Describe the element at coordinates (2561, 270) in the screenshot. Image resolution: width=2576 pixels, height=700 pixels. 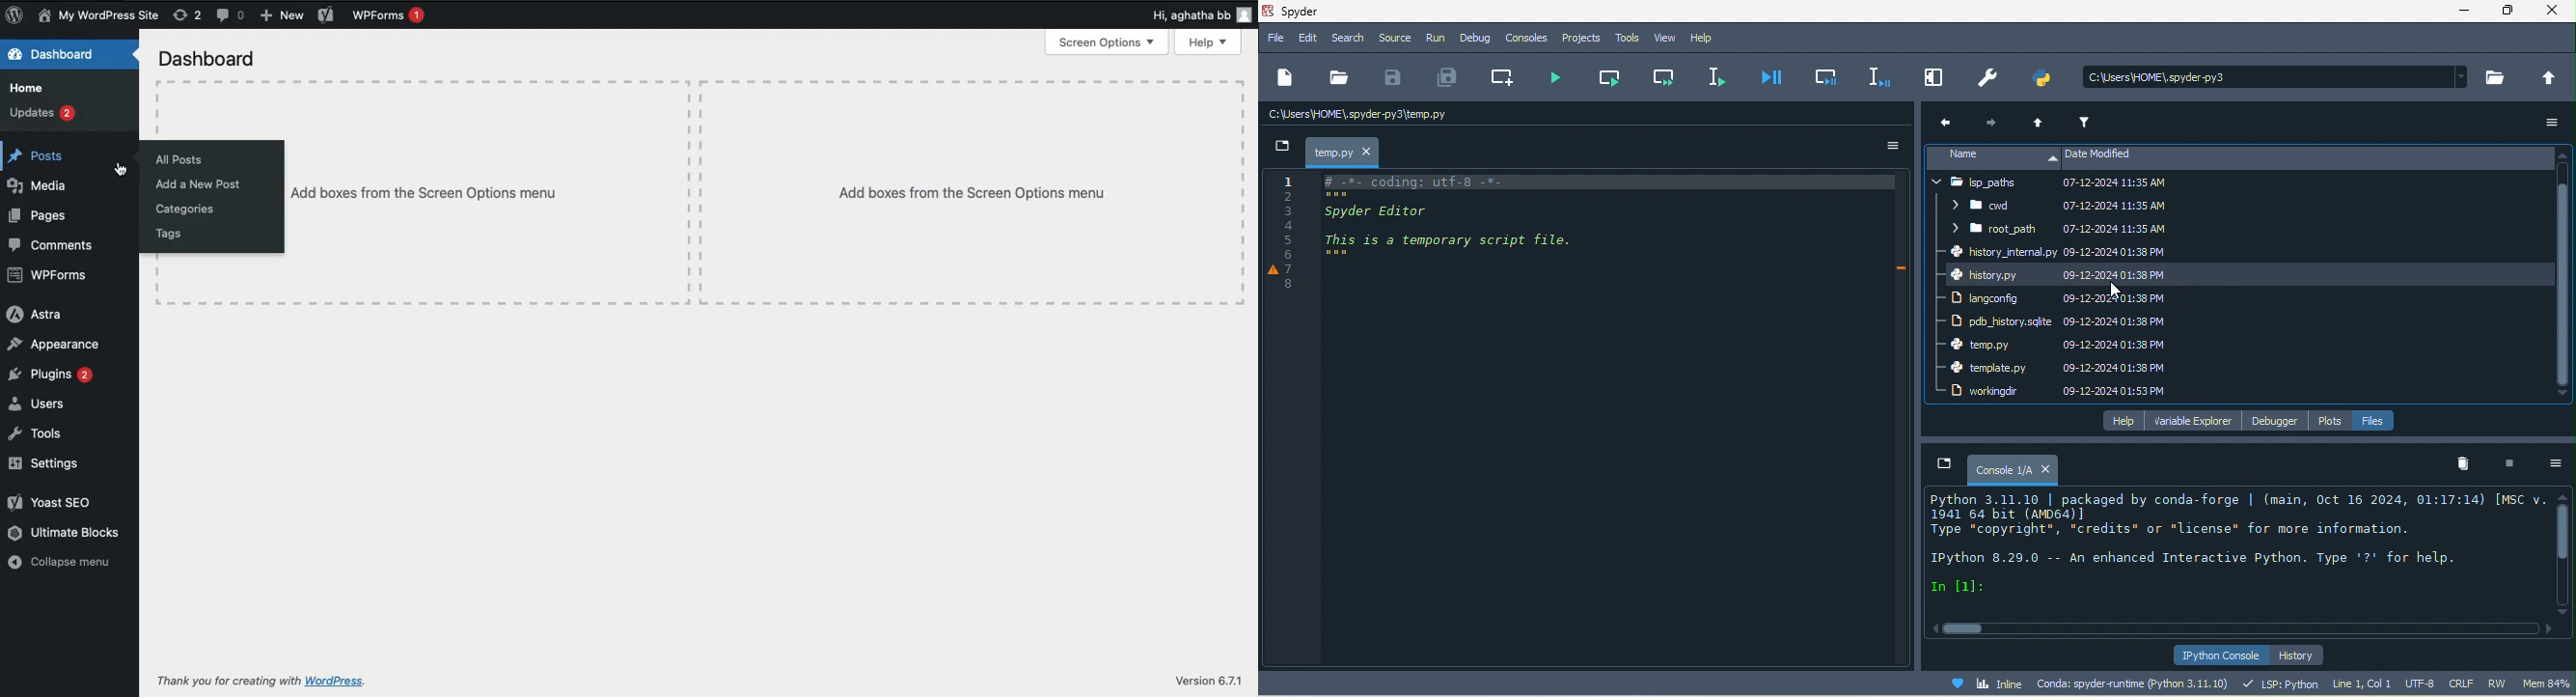
I see `vertical scroll bar` at that location.